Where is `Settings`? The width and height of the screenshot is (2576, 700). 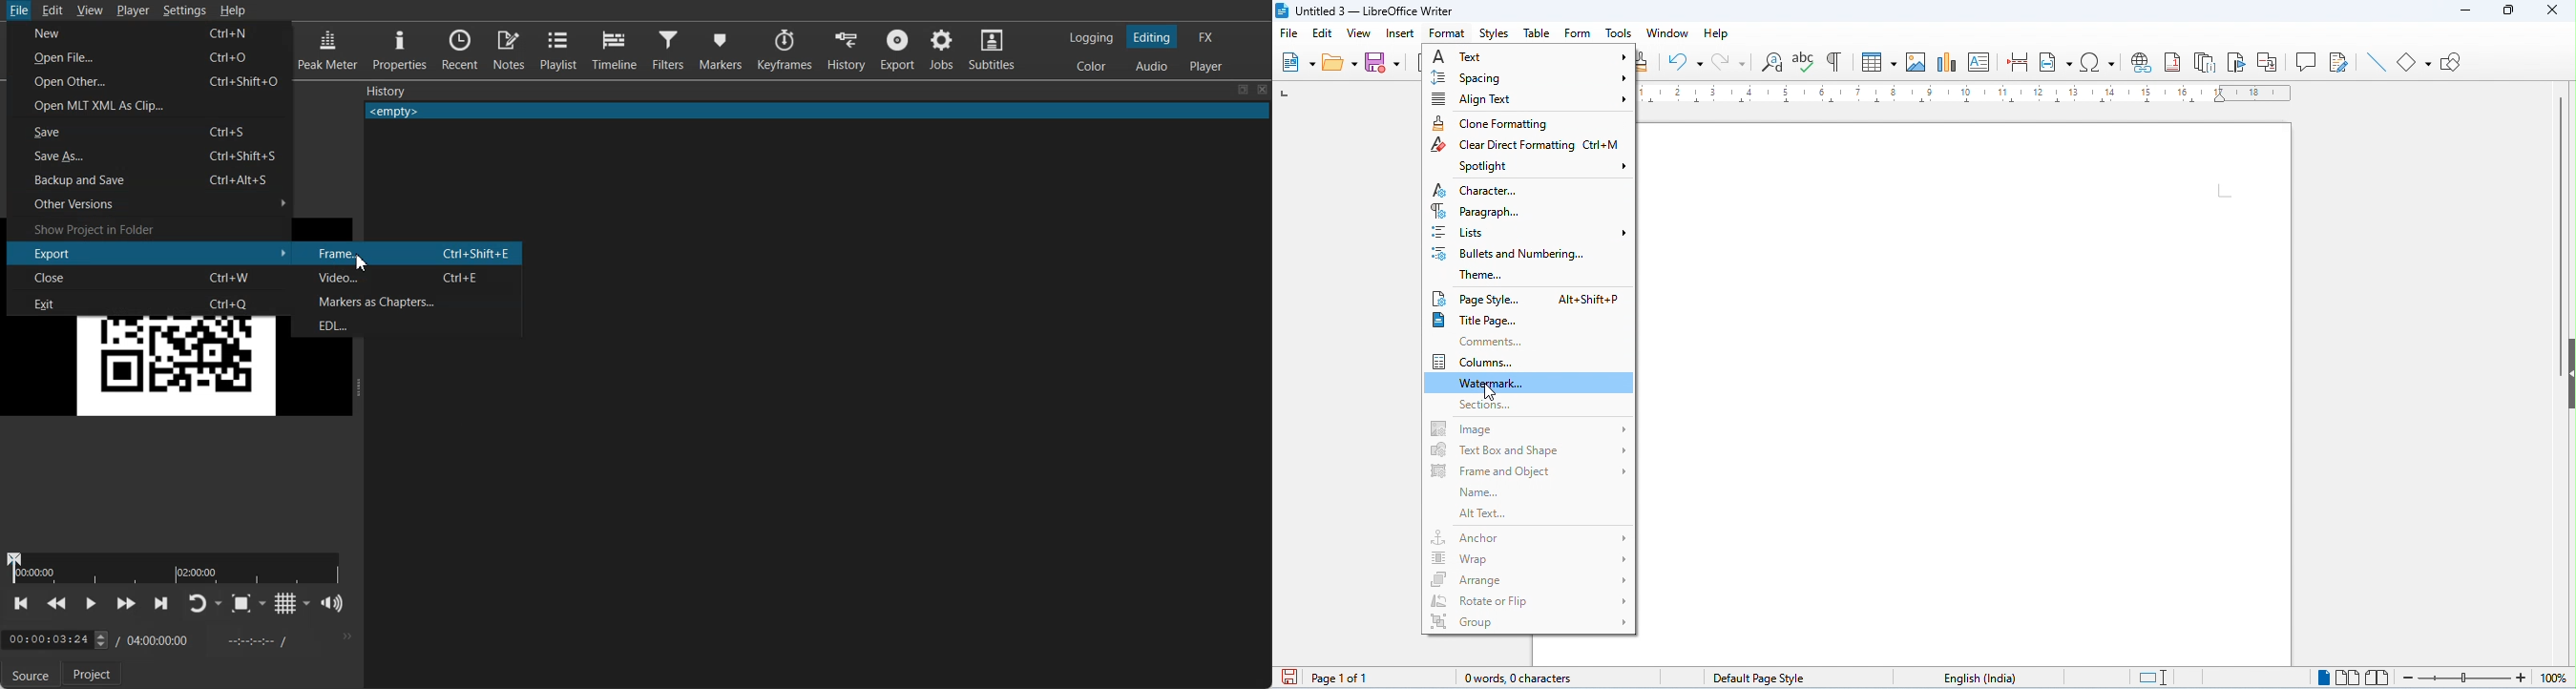
Settings is located at coordinates (185, 10).